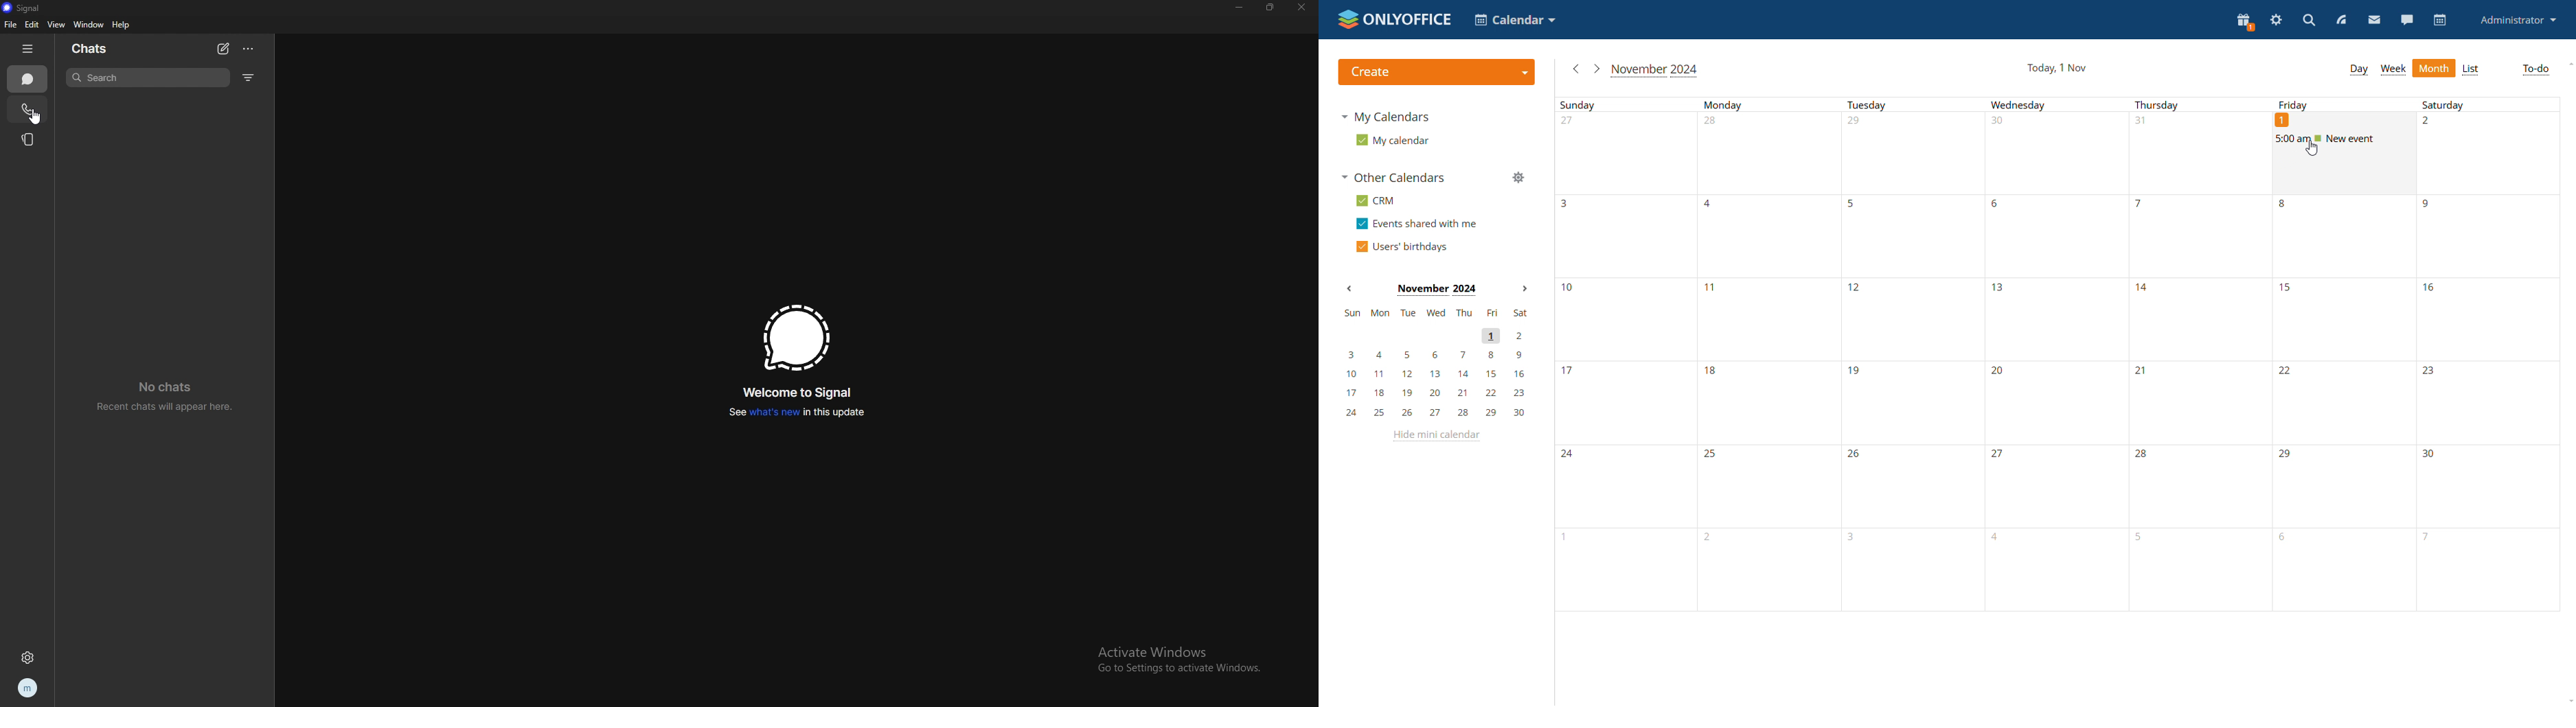 The image size is (2576, 728). Describe the element at coordinates (223, 49) in the screenshot. I see `new chat` at that location.